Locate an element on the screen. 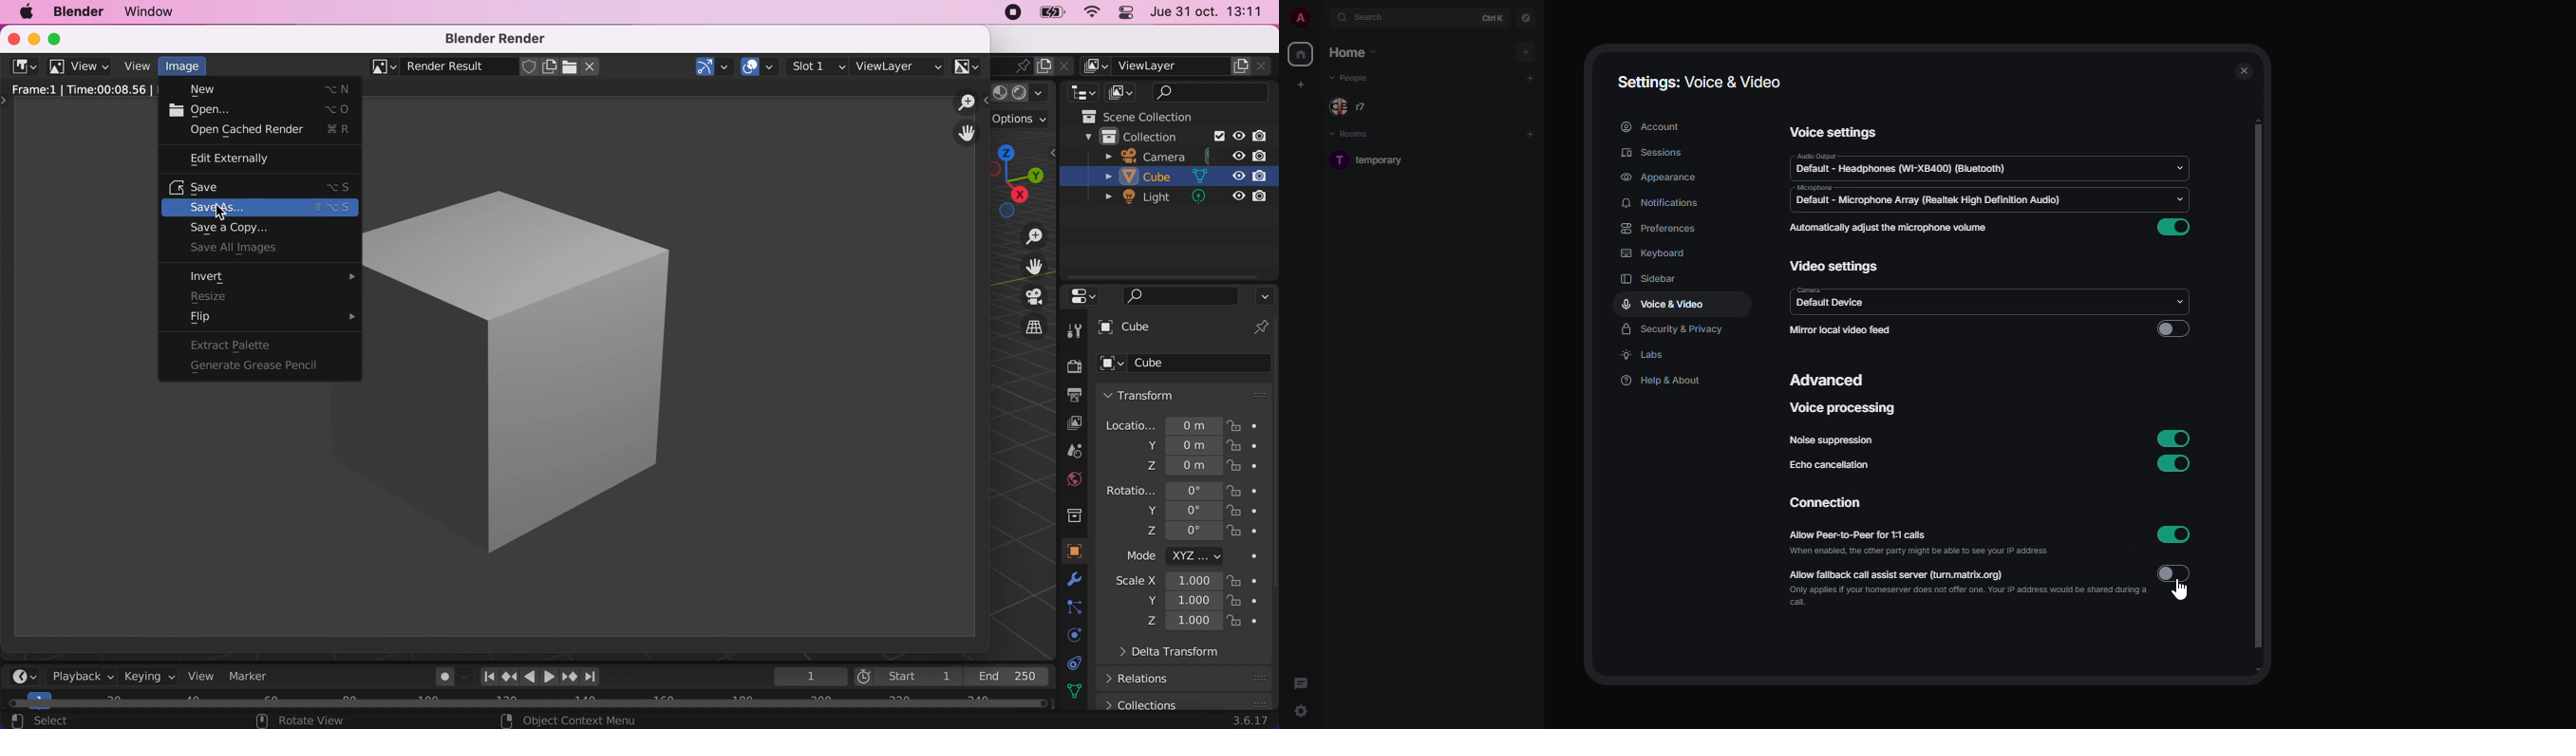  scene is located at coordinates (1015, 65).